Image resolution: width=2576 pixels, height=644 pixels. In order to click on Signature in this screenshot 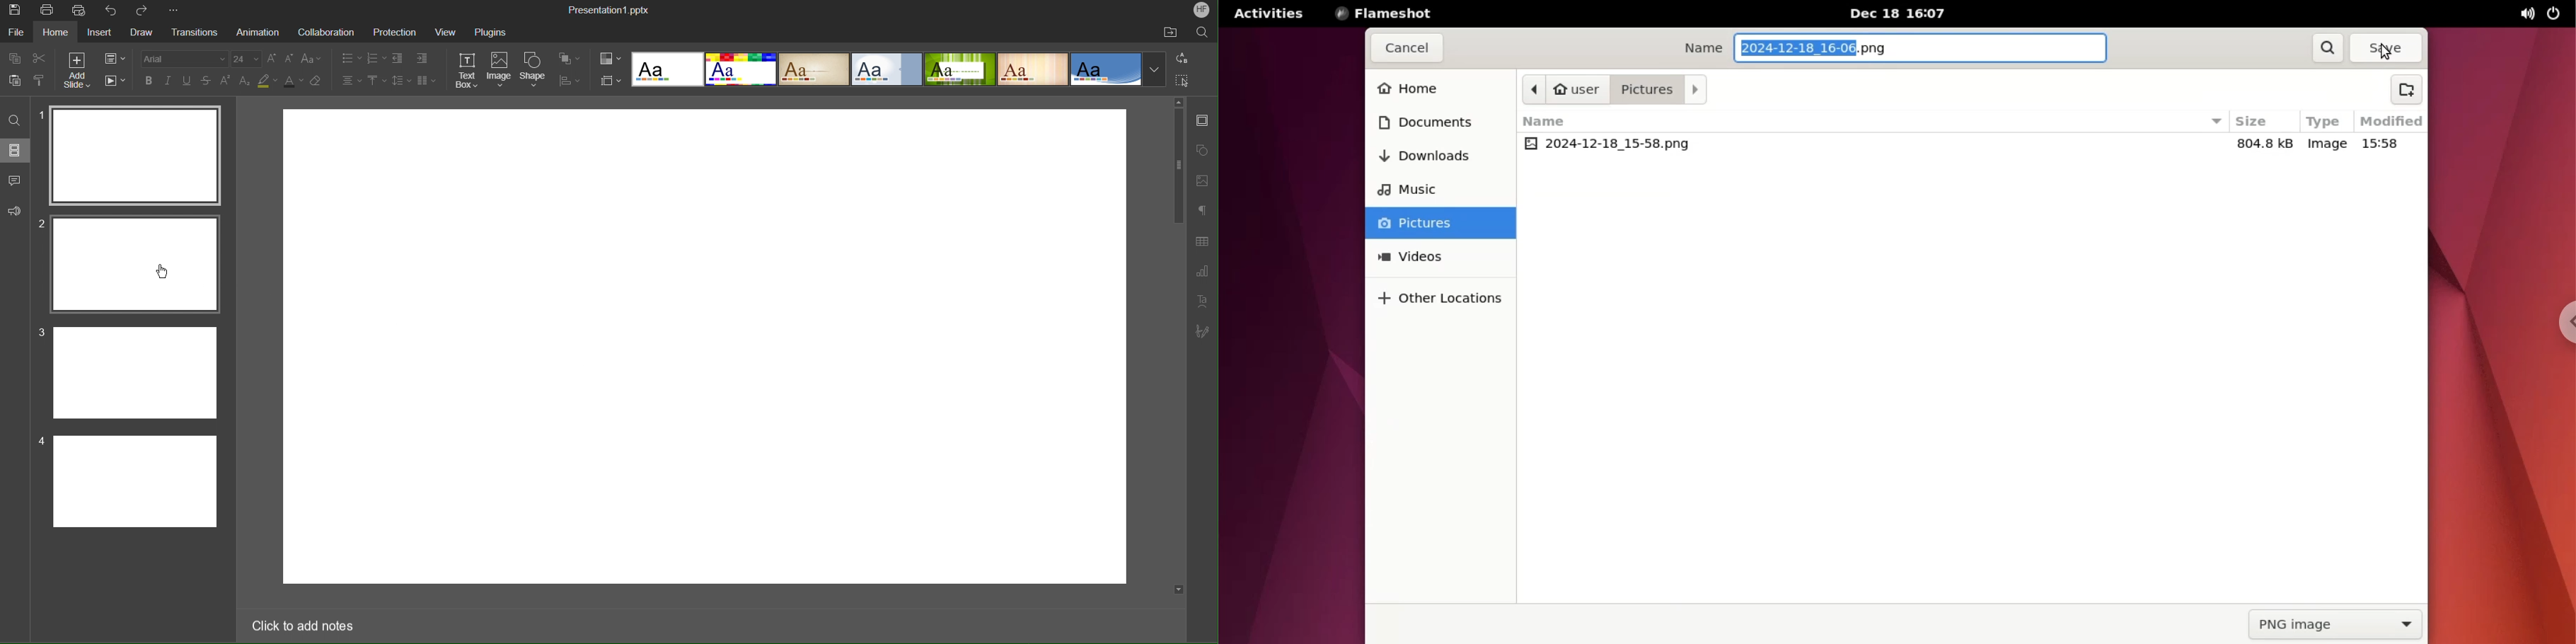, I will do `click(1205, 331)`.